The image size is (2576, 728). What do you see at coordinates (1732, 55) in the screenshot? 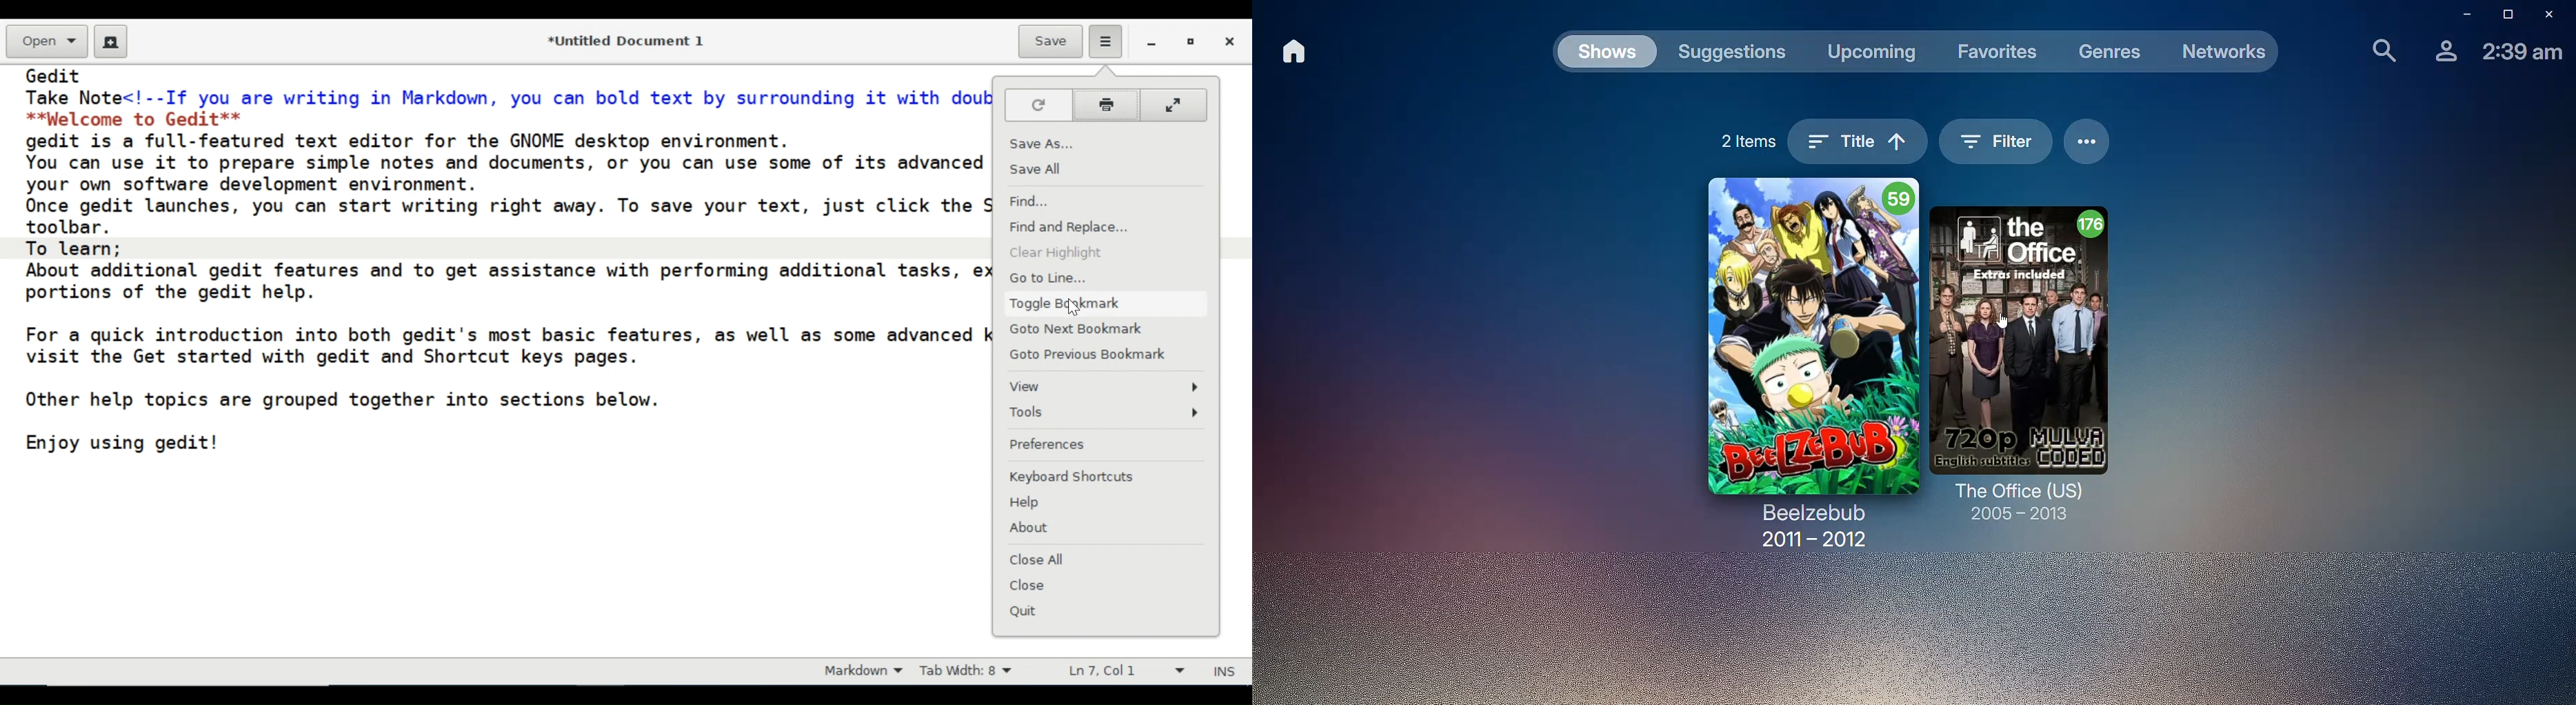
I see `Suggestions` at bounding box center [1732, 55].